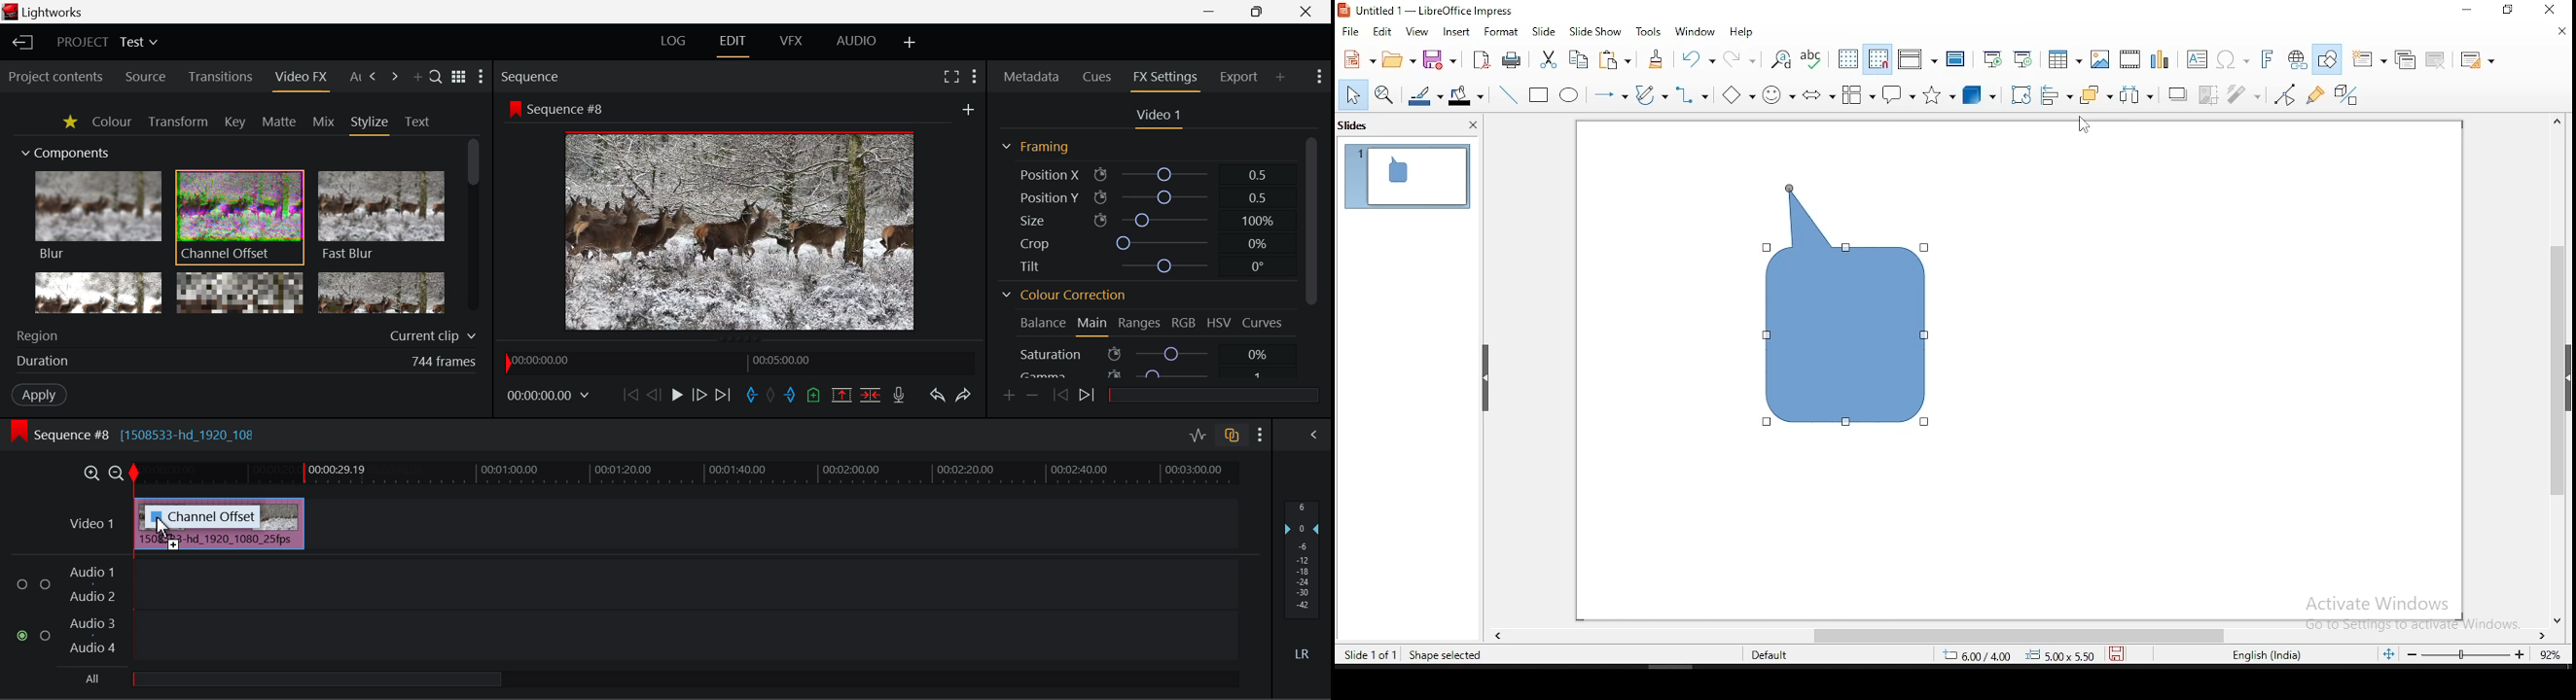 This screenshot has height=700, width=2576. I want to click on icon and file name, so click(1430, 10).